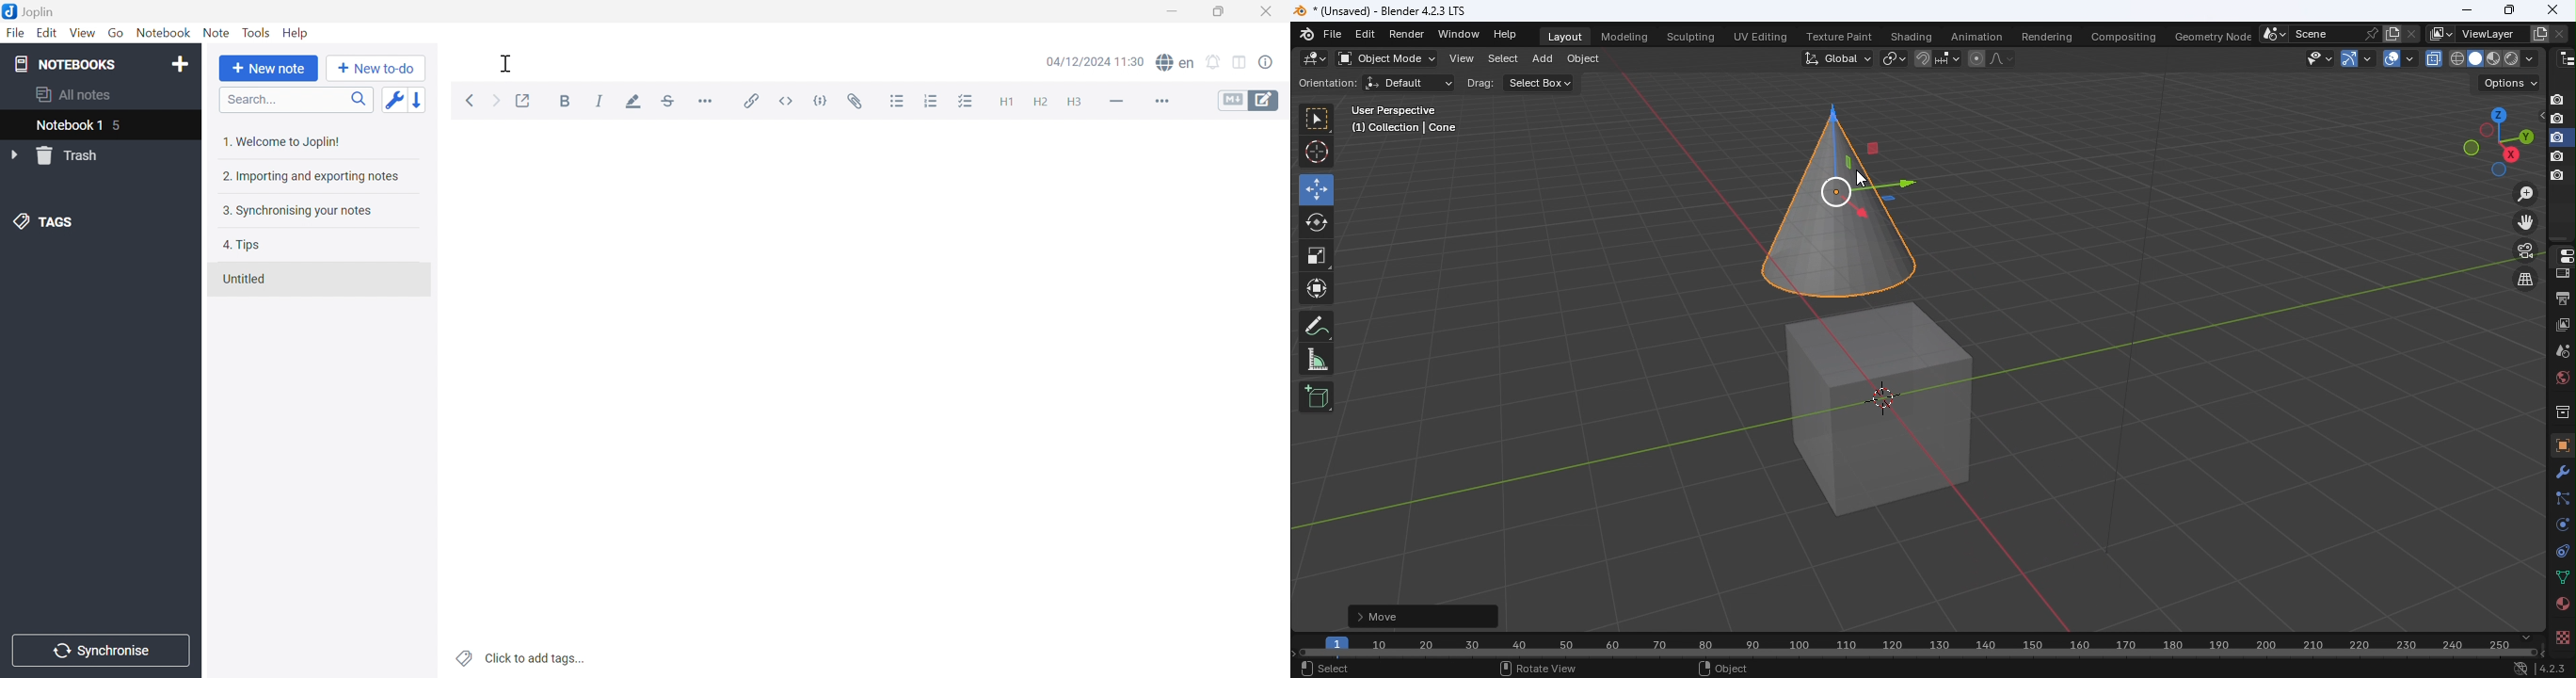 Image resolution: width=2576 pixels, height=700 pixels. What do you see at coordinates (1171, 12) in the screenshot?
I see `Minimize` at bounding box center [1171, 12].